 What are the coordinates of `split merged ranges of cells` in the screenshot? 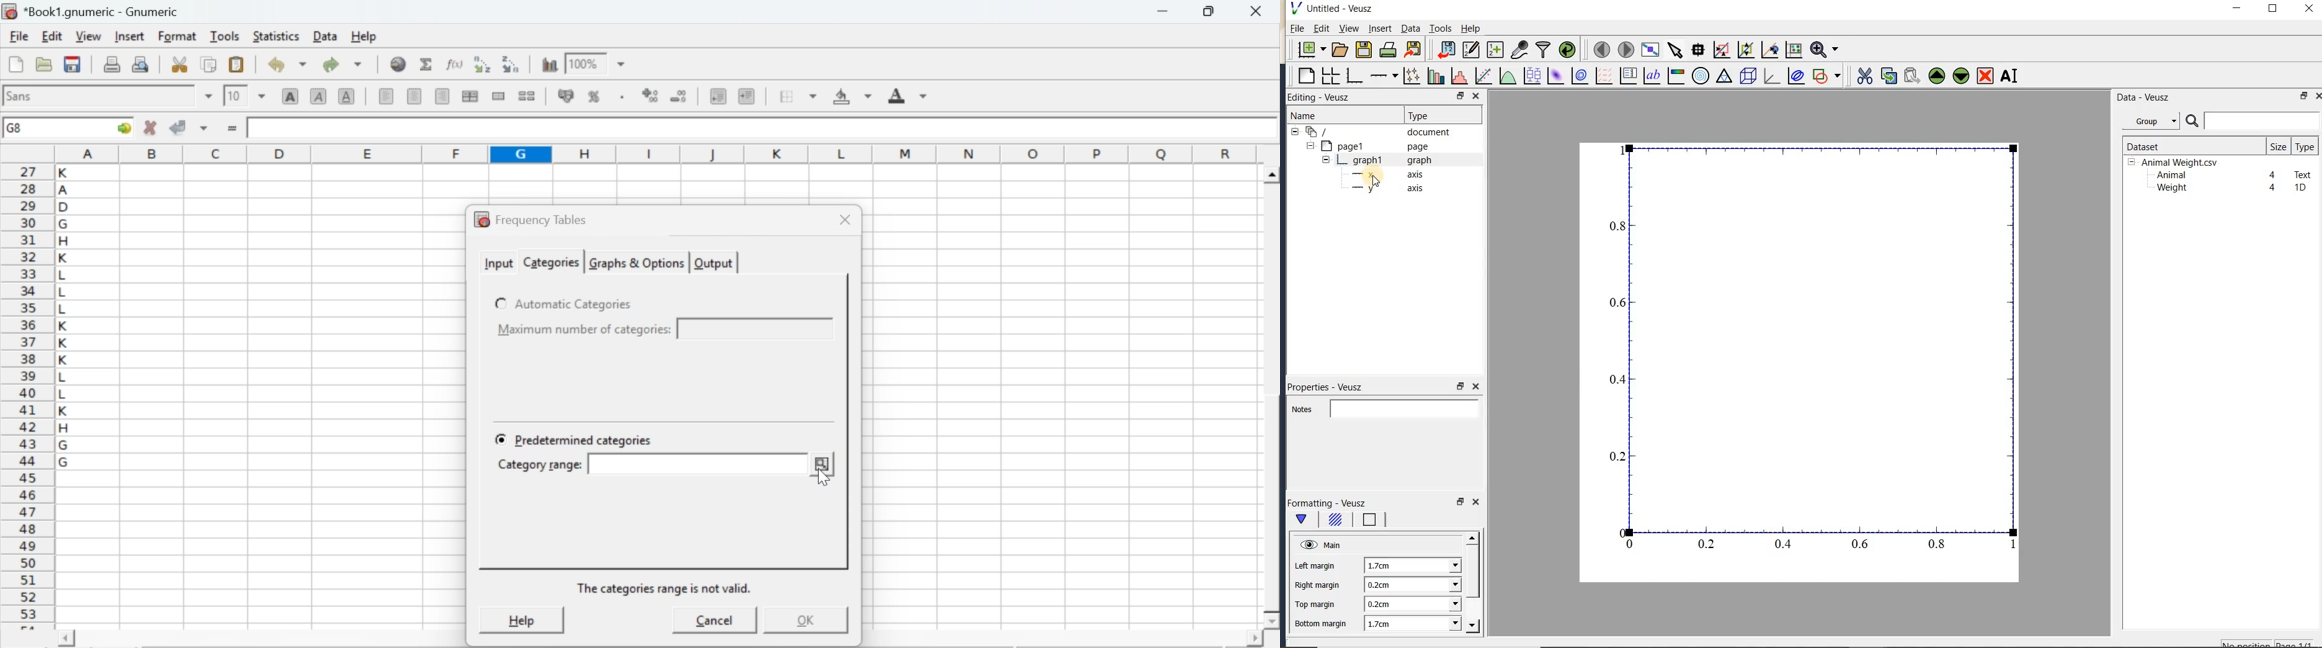 It's located at (526, 95).